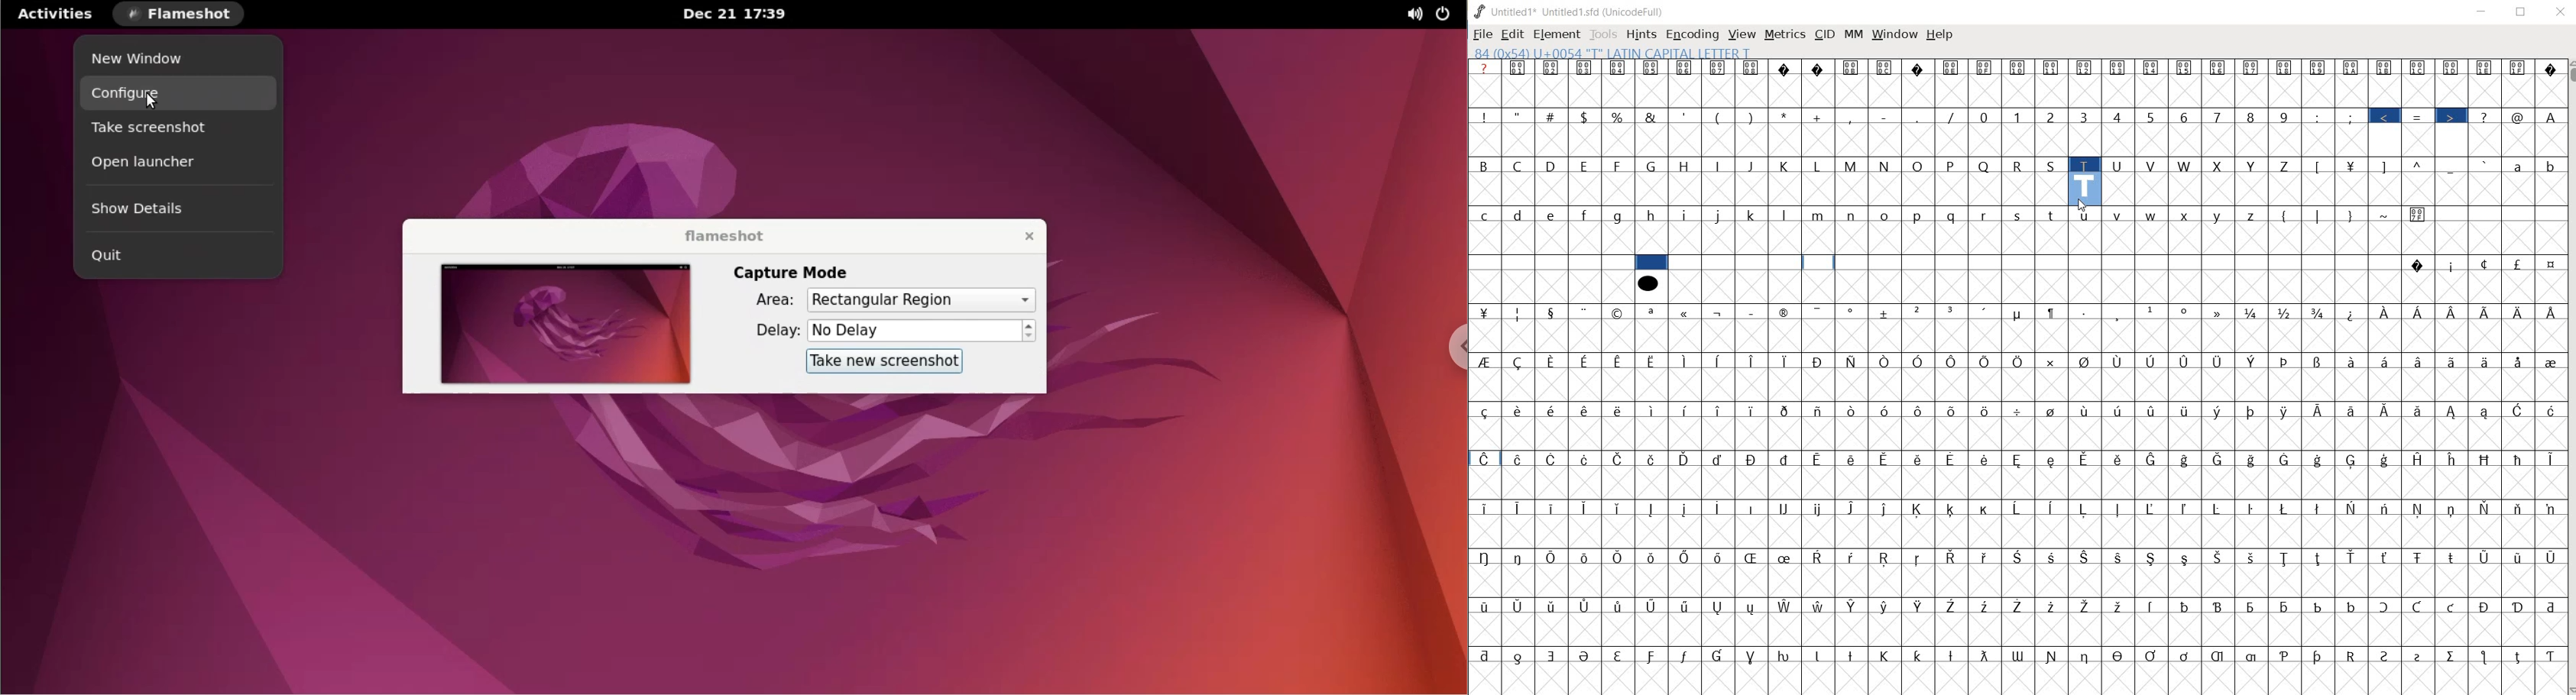 The width and height of the screenshot is (2576, 700). Describe the element at coordinates (1886, 67) in the screenshot. I see `Symbol` at that location.